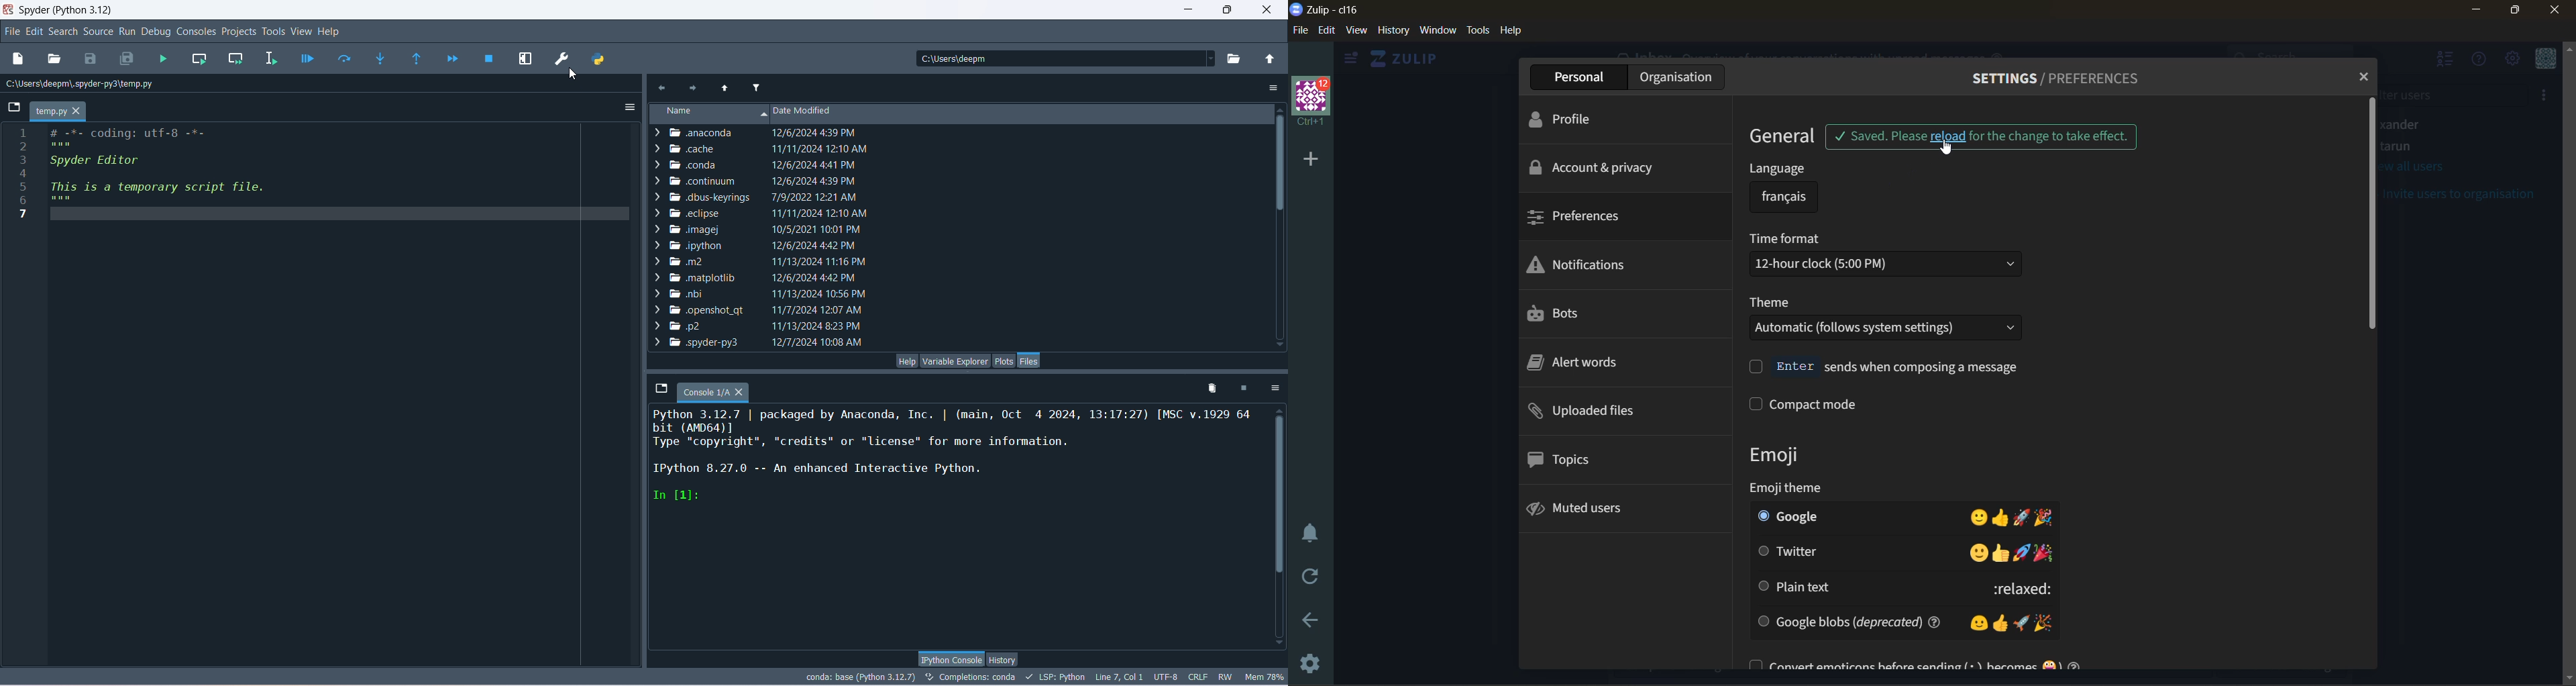 This screenshot has width=2576, height=700. What do you see at coordinates (761, 244) in the screenshot?
I see `folder details` at bounding box center [761, 244].